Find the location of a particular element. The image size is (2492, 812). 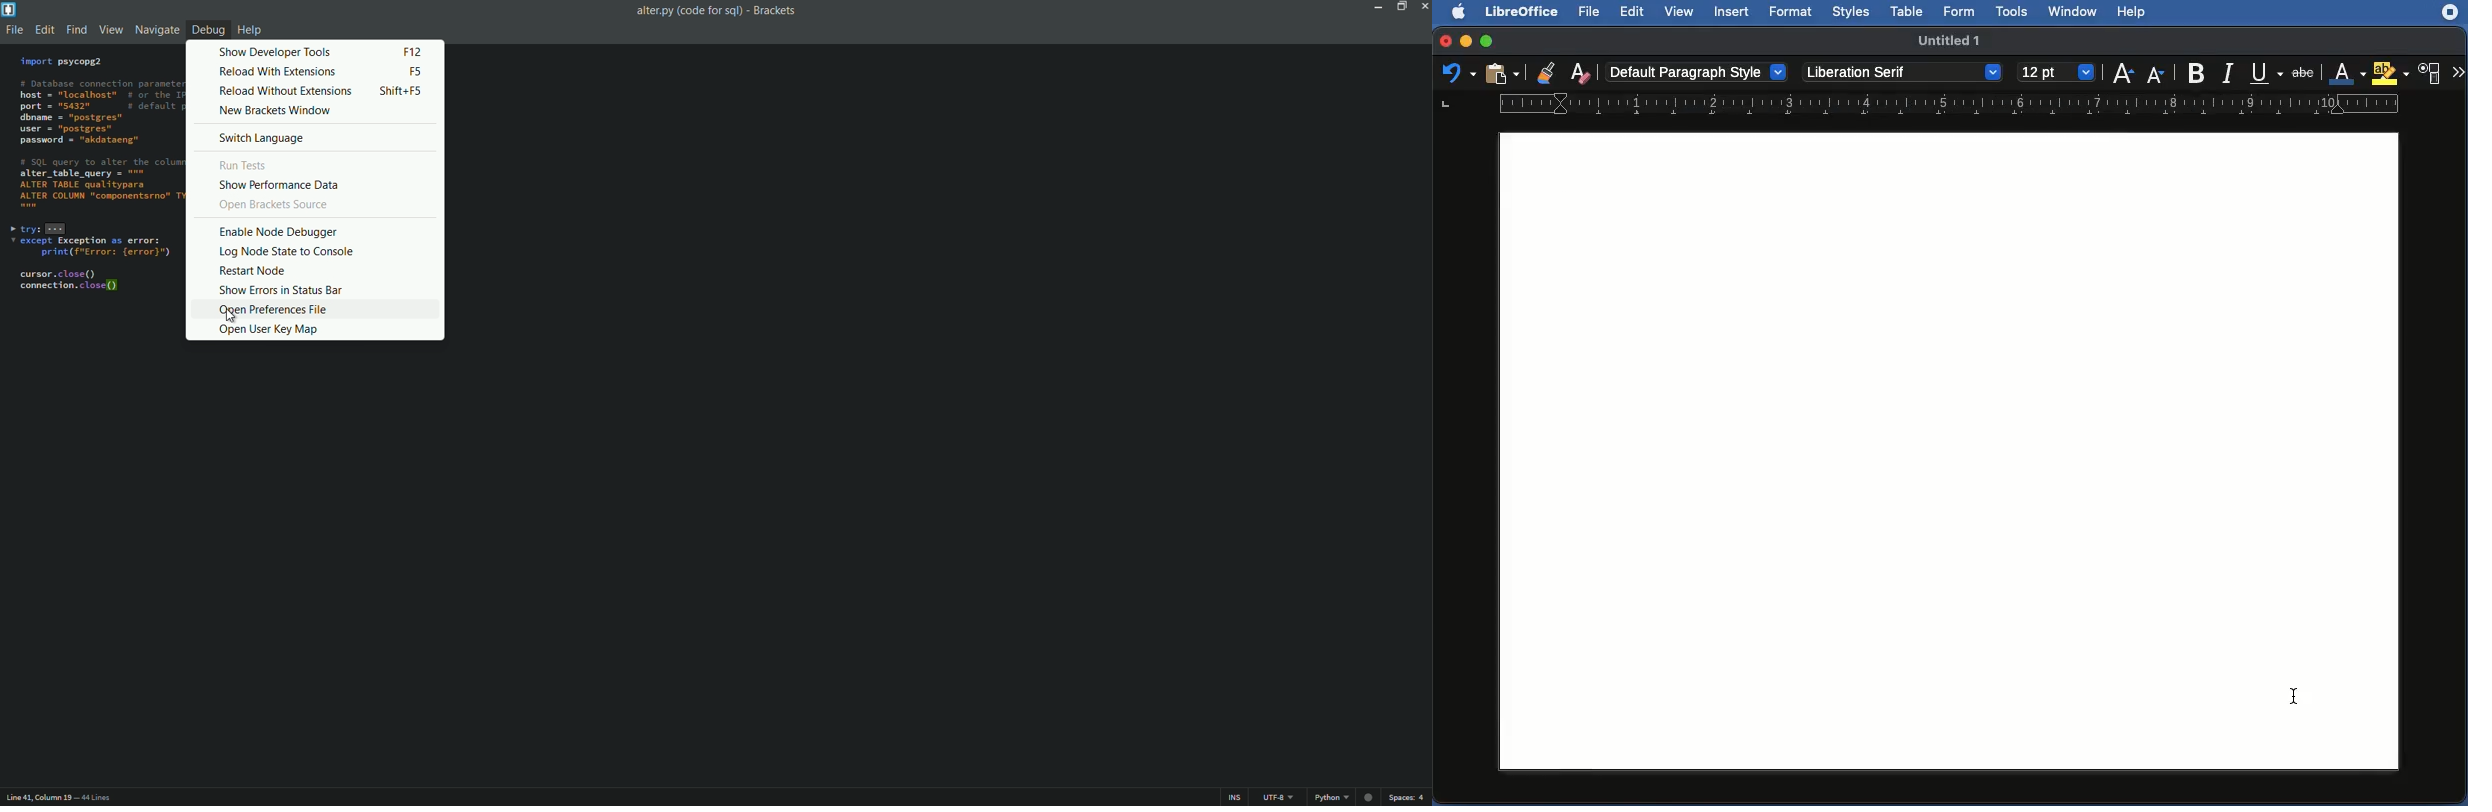

Name is located at coordinates (1949, 40).